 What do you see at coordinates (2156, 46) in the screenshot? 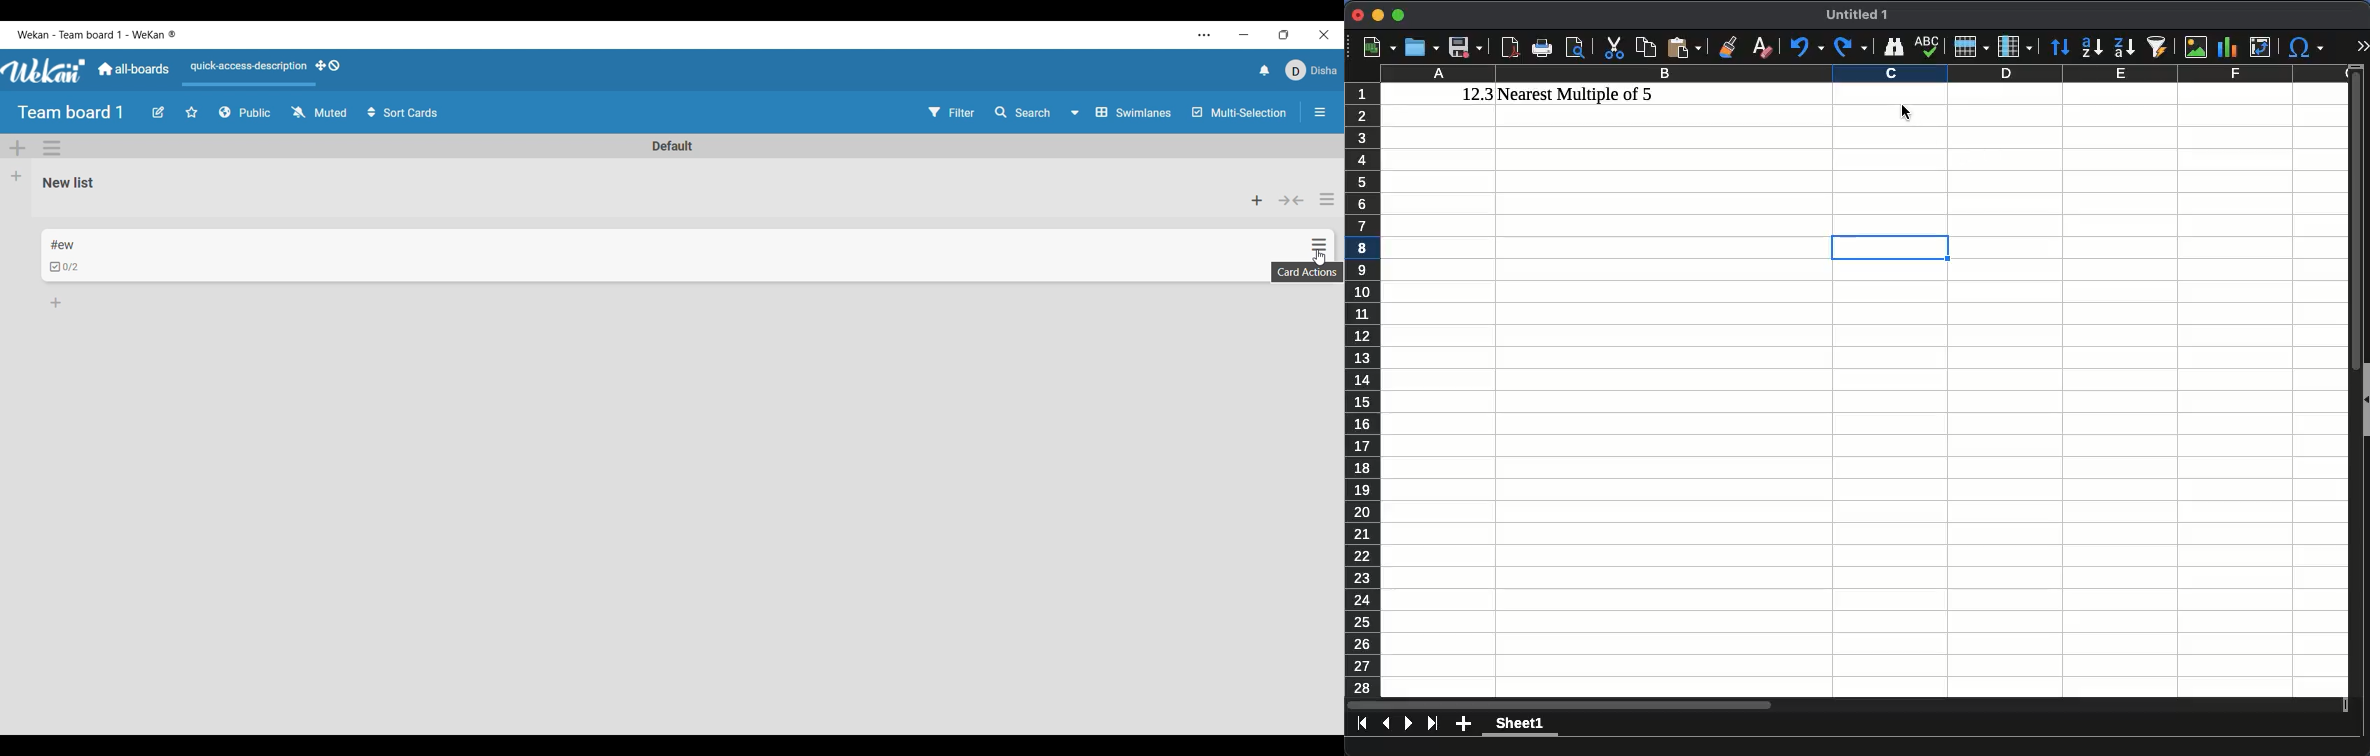
I see `autofilter` at bounding box center [2156, 46].